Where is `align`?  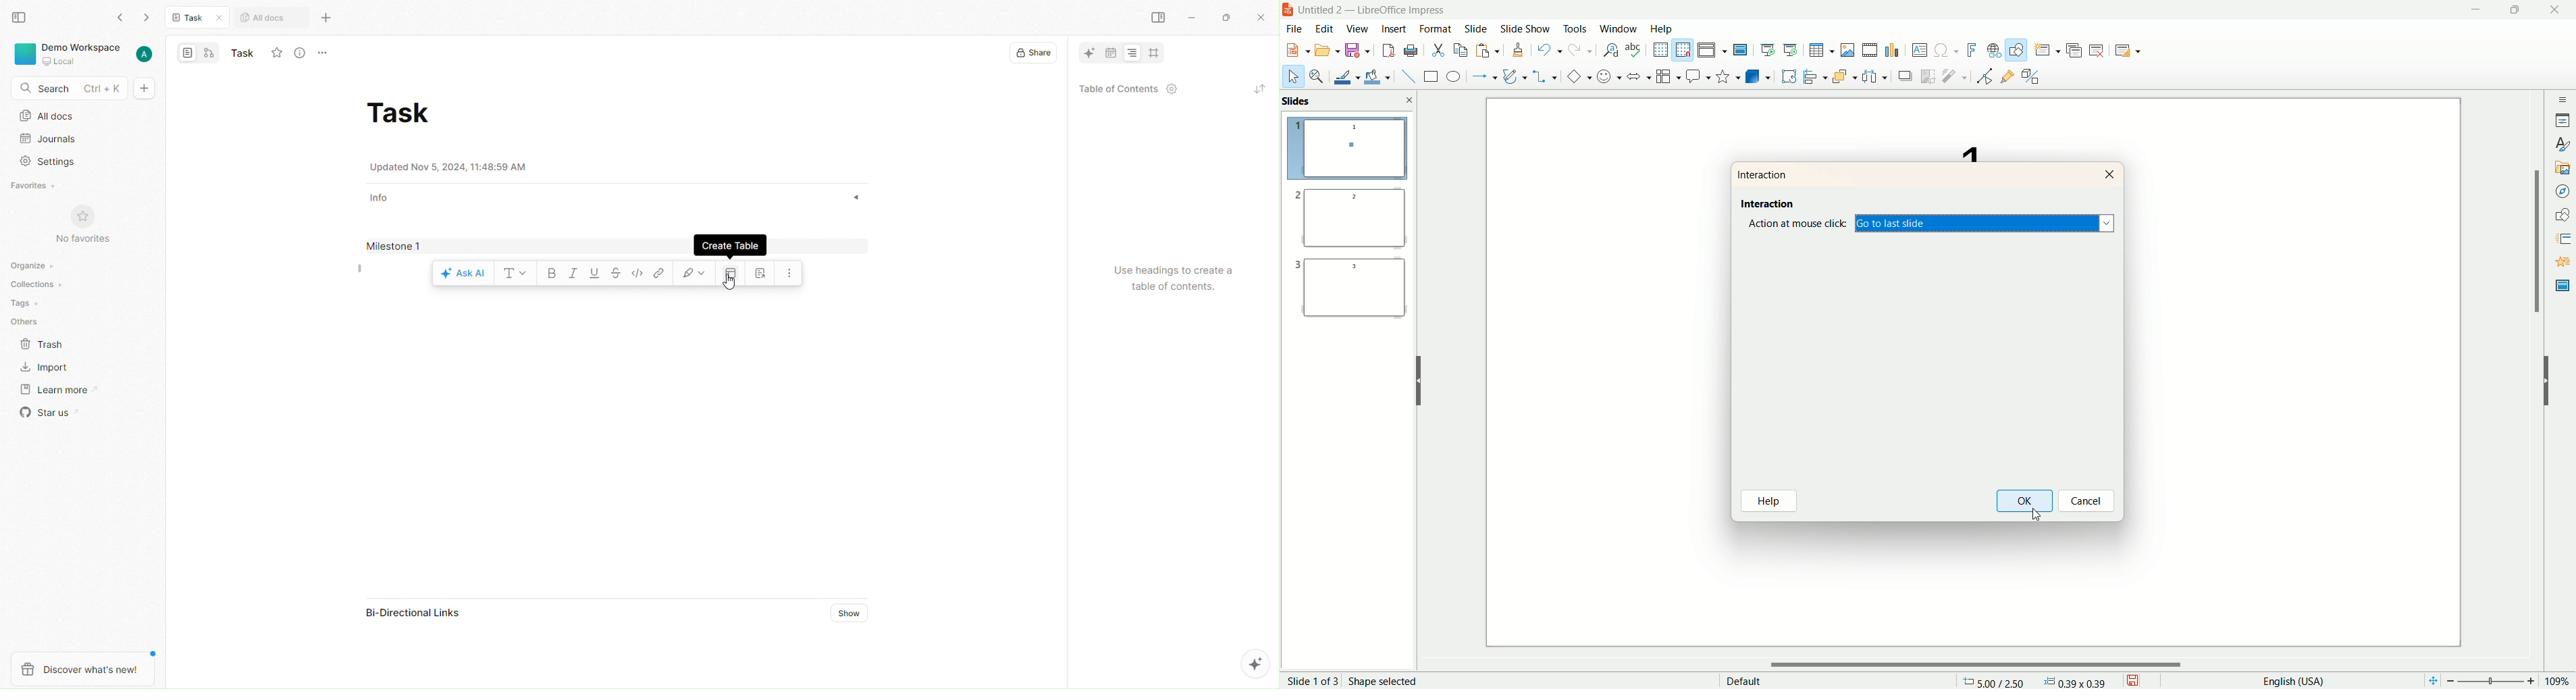
align is located at coordinates (1814, 75).